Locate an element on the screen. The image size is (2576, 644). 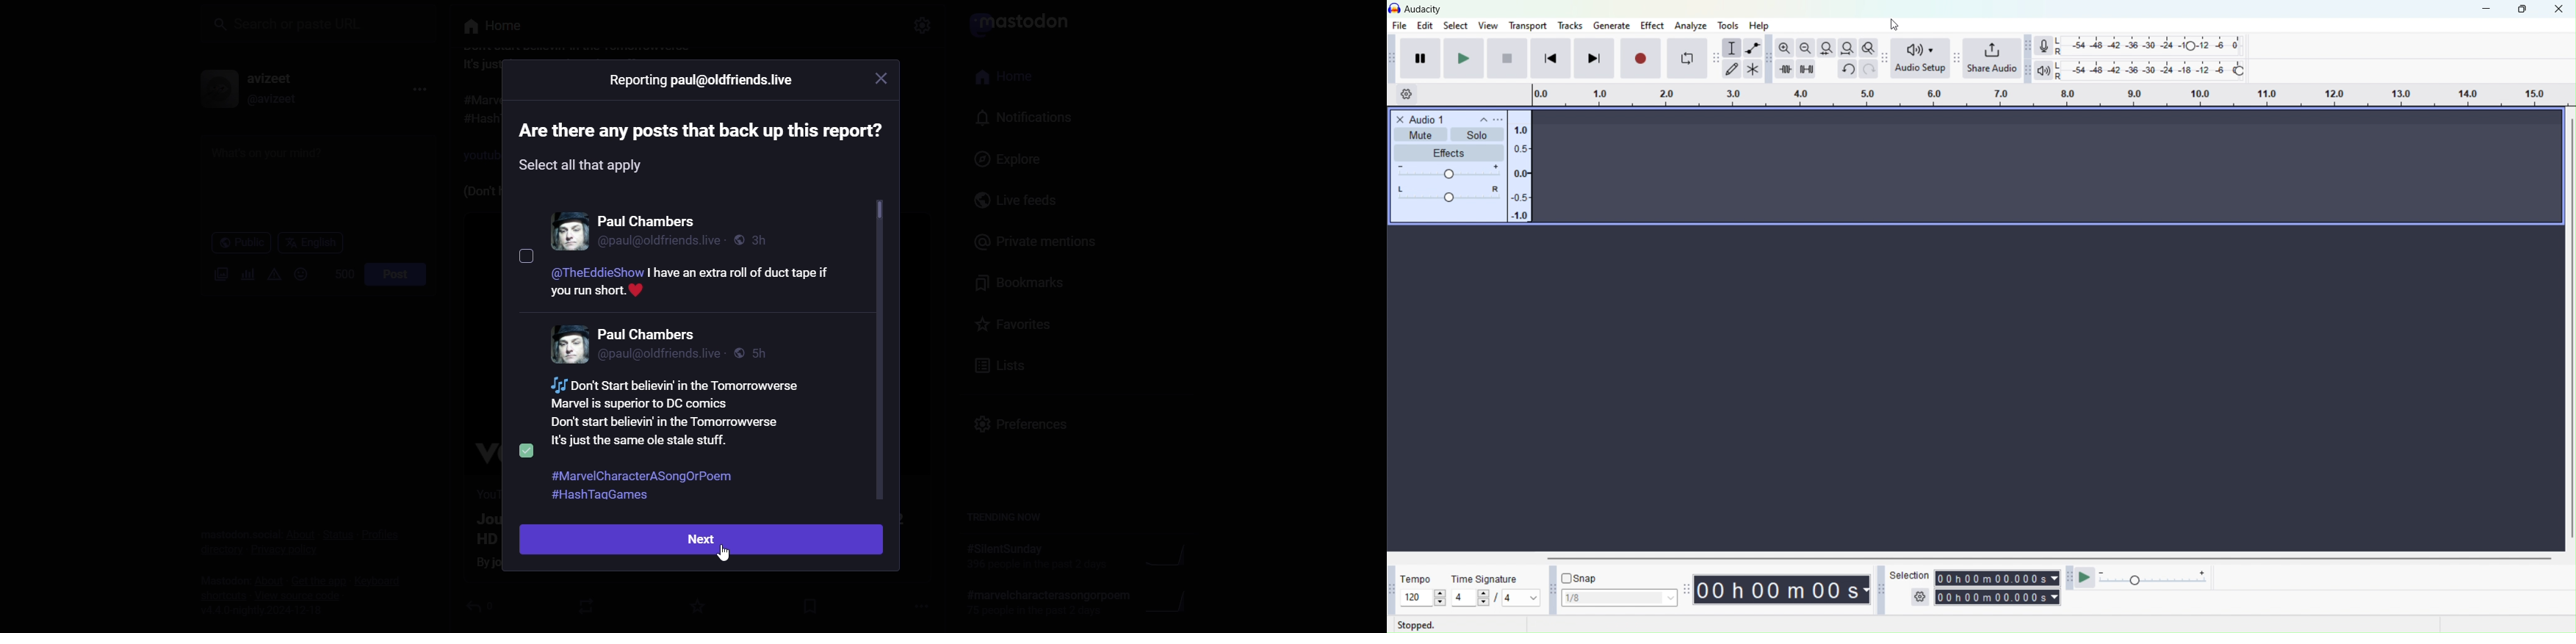
Undo is located at coordinates (1849, 68).